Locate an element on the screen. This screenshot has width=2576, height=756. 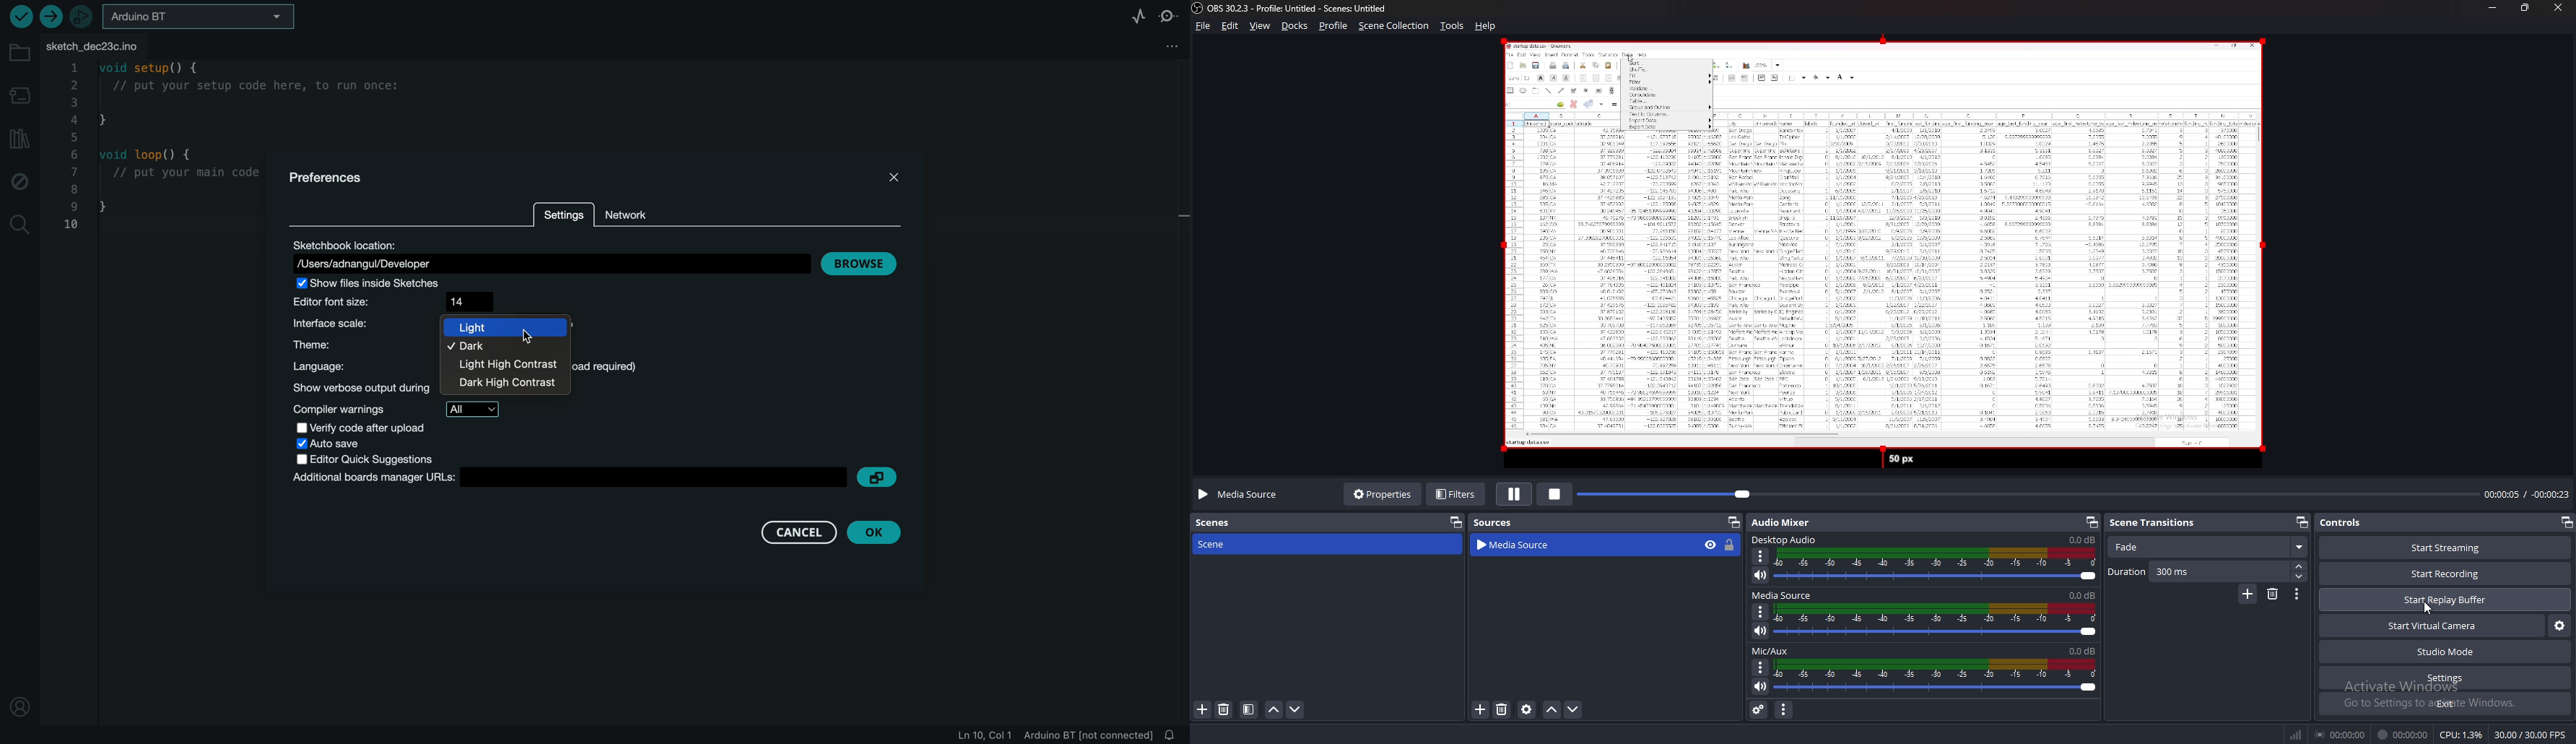
media source is located at coordinates (1242, 495).